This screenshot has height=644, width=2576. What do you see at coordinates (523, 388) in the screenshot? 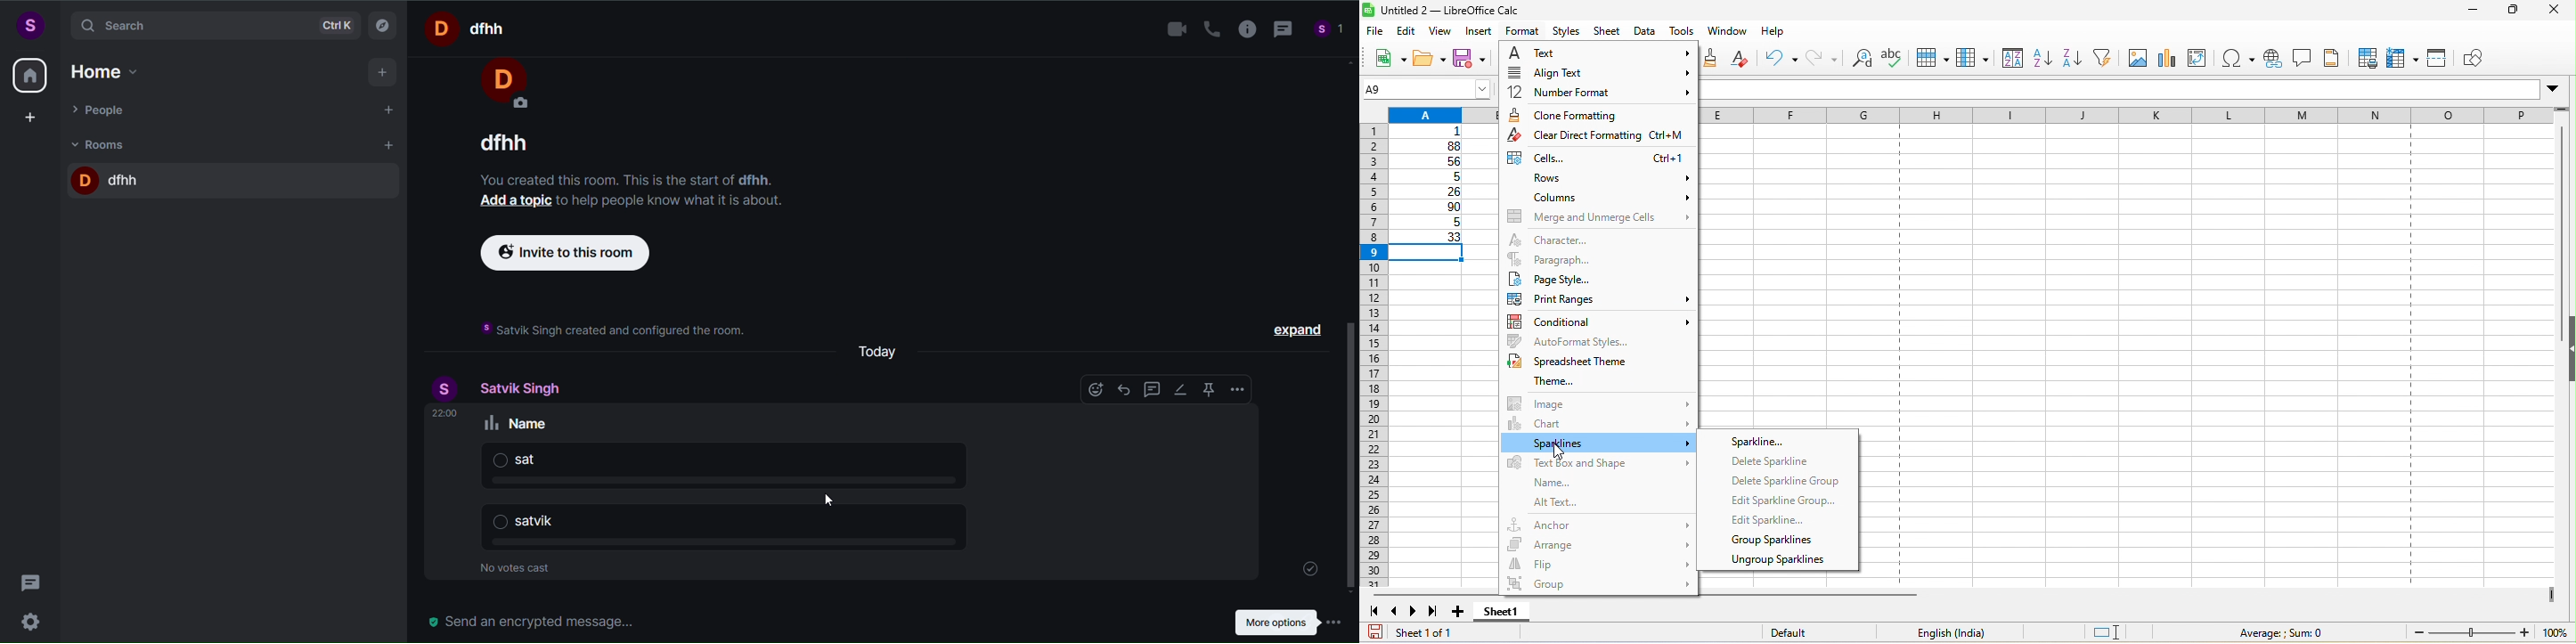
I see `satvik singh` at bounding box center [523, 388].